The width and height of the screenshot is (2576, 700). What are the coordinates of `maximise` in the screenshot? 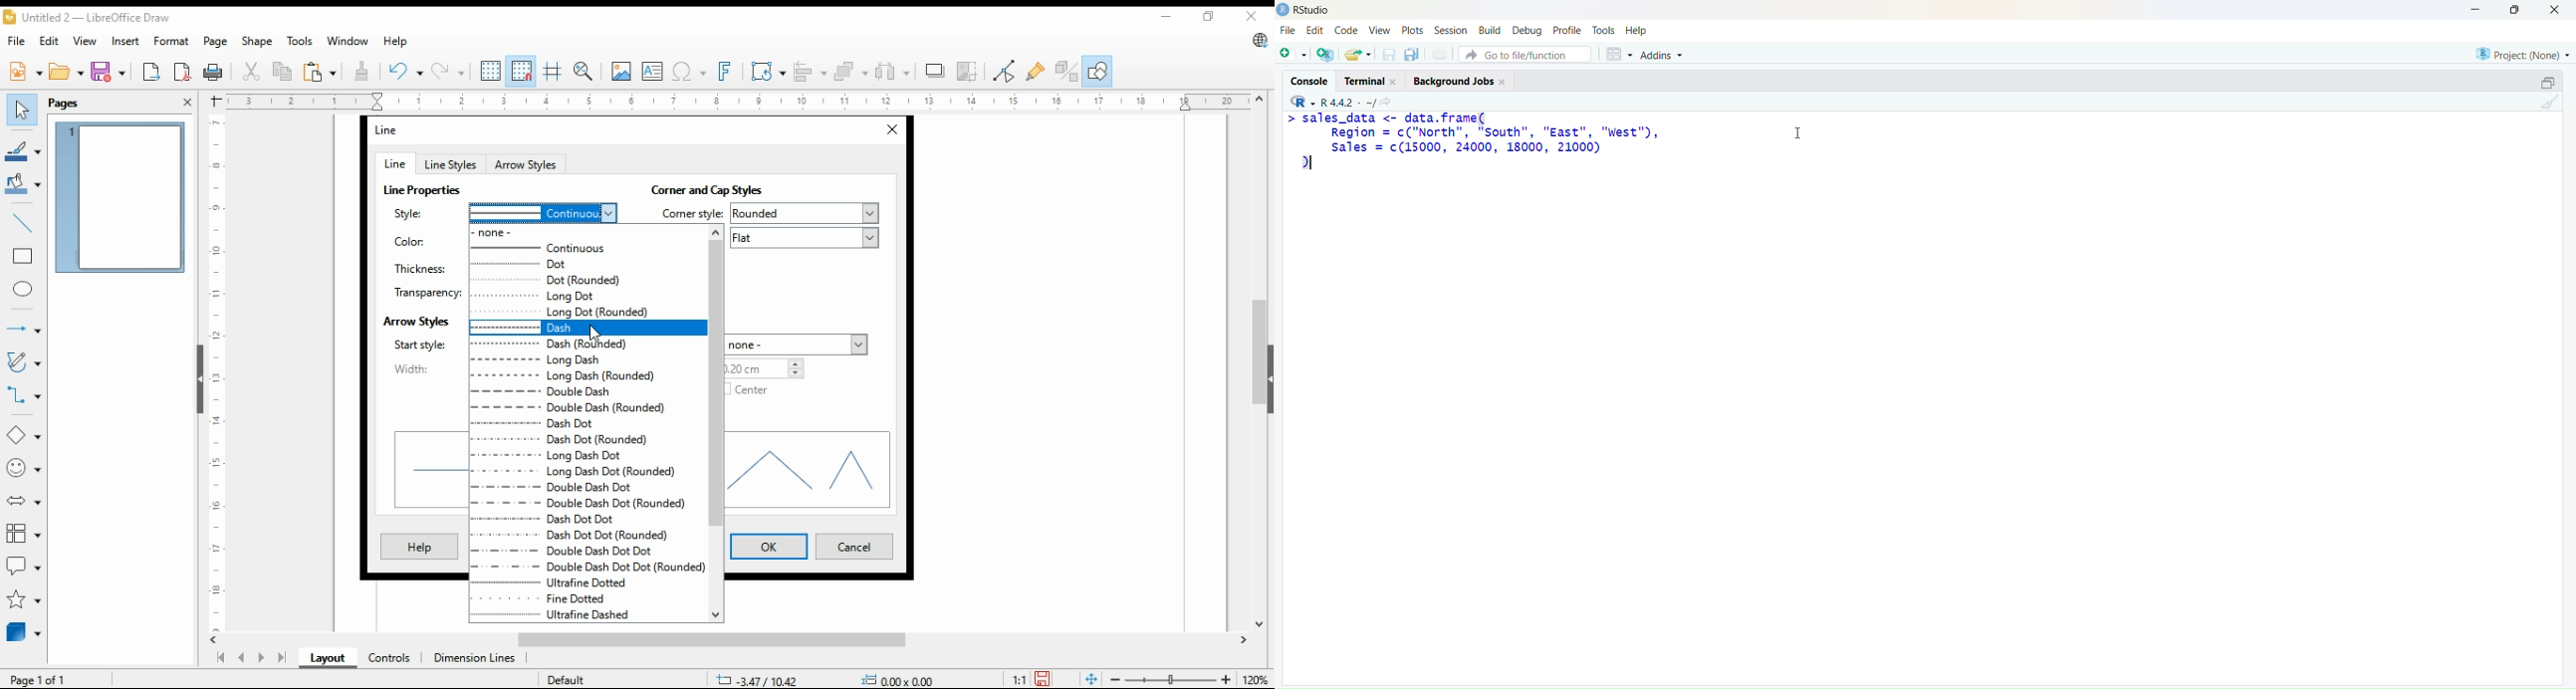 It's located at (2541, 81).